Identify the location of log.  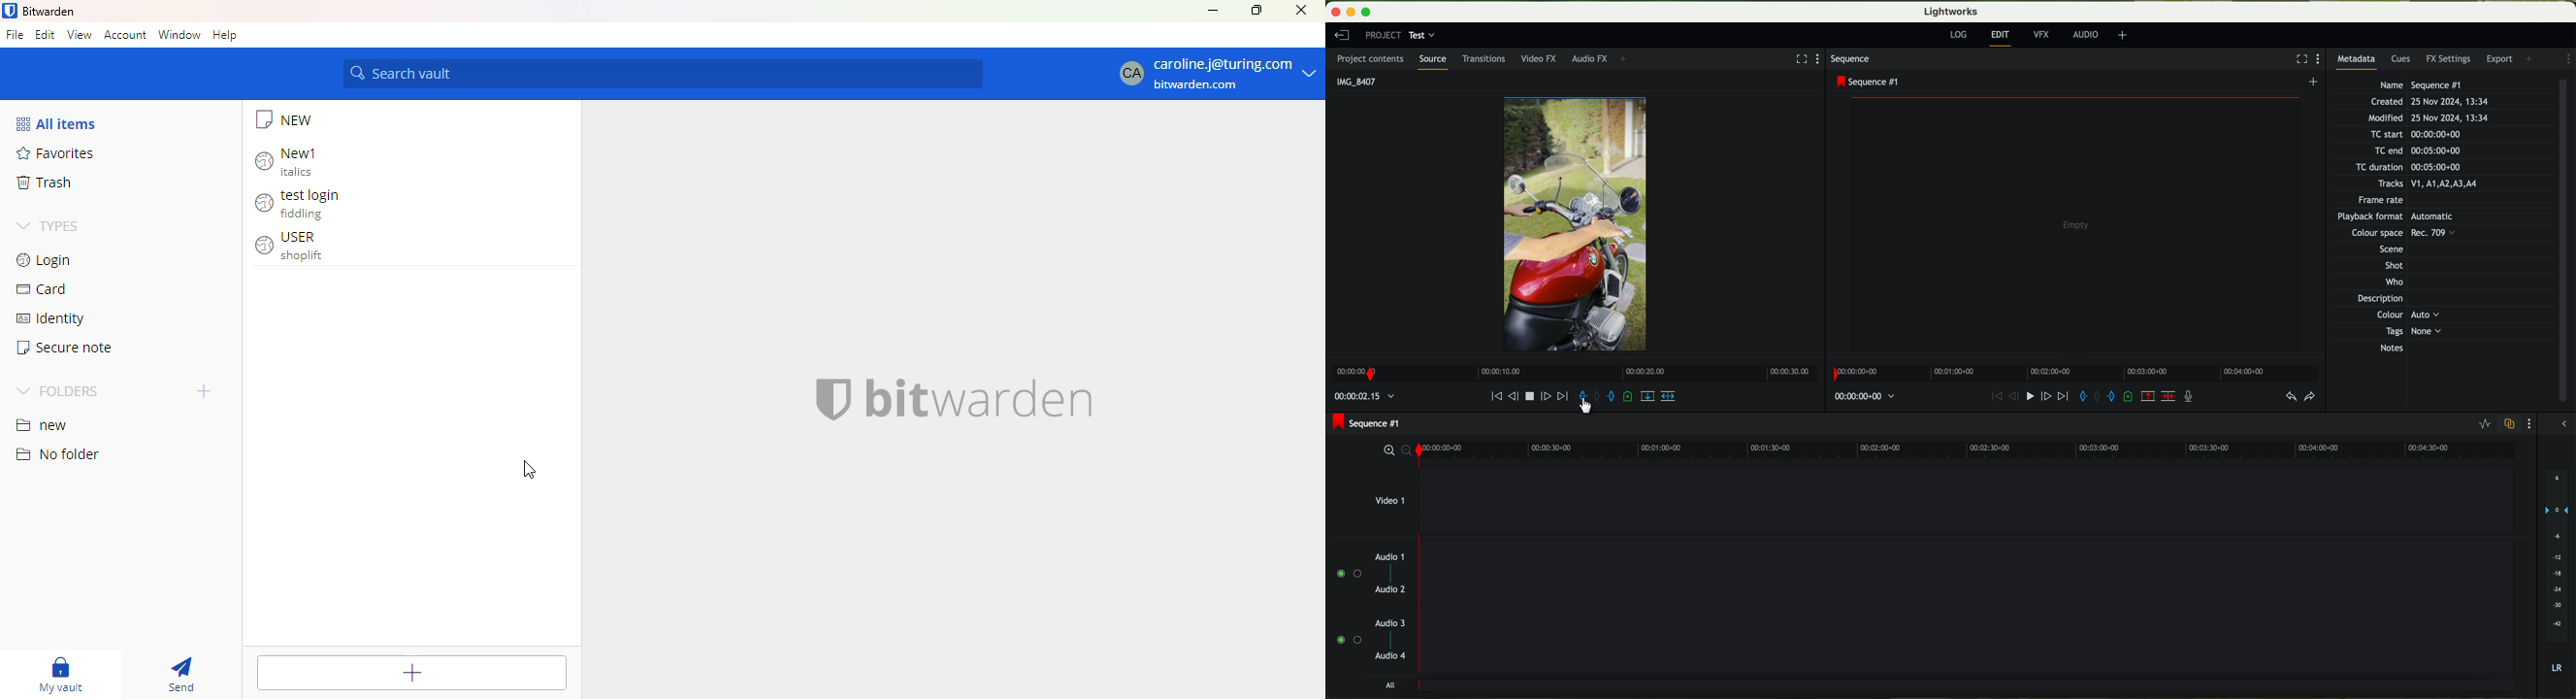
(1960, 35).